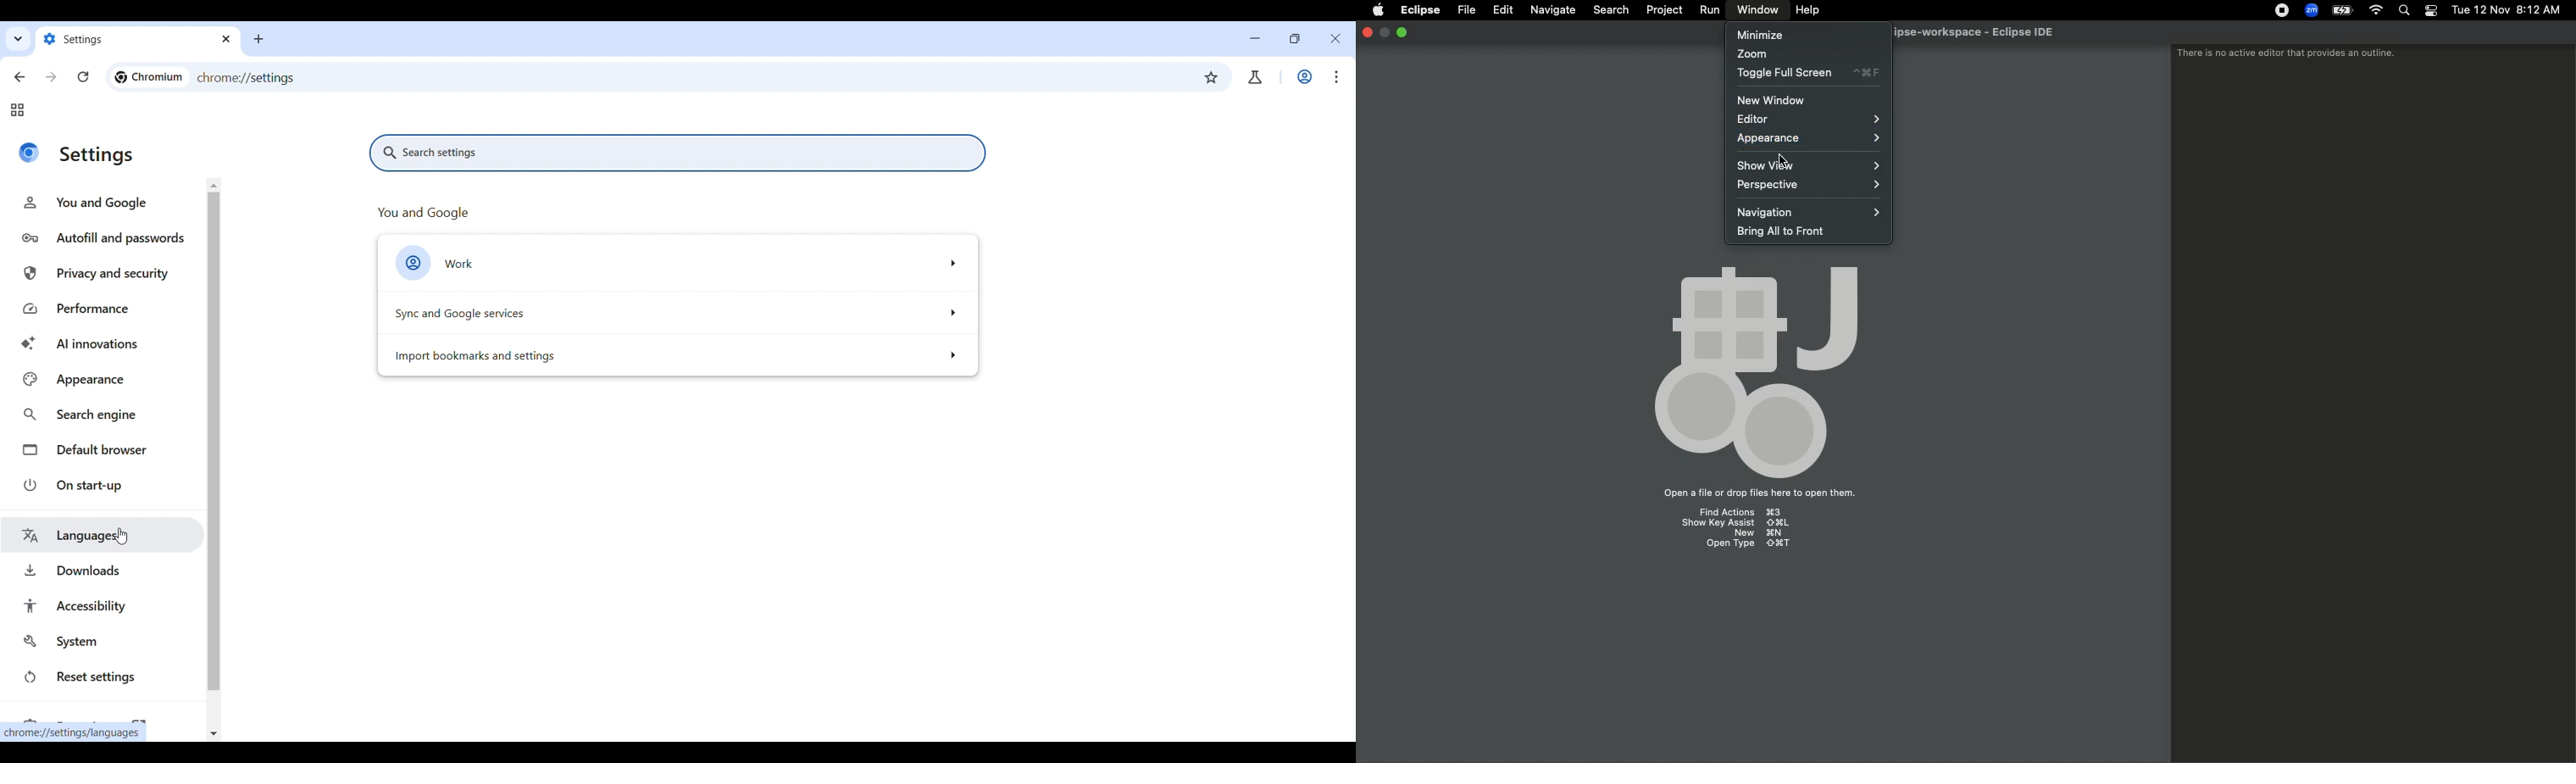 The width and height of the screenshot is (2576, 784). I want to click on AI innovations, so click(106, 344).